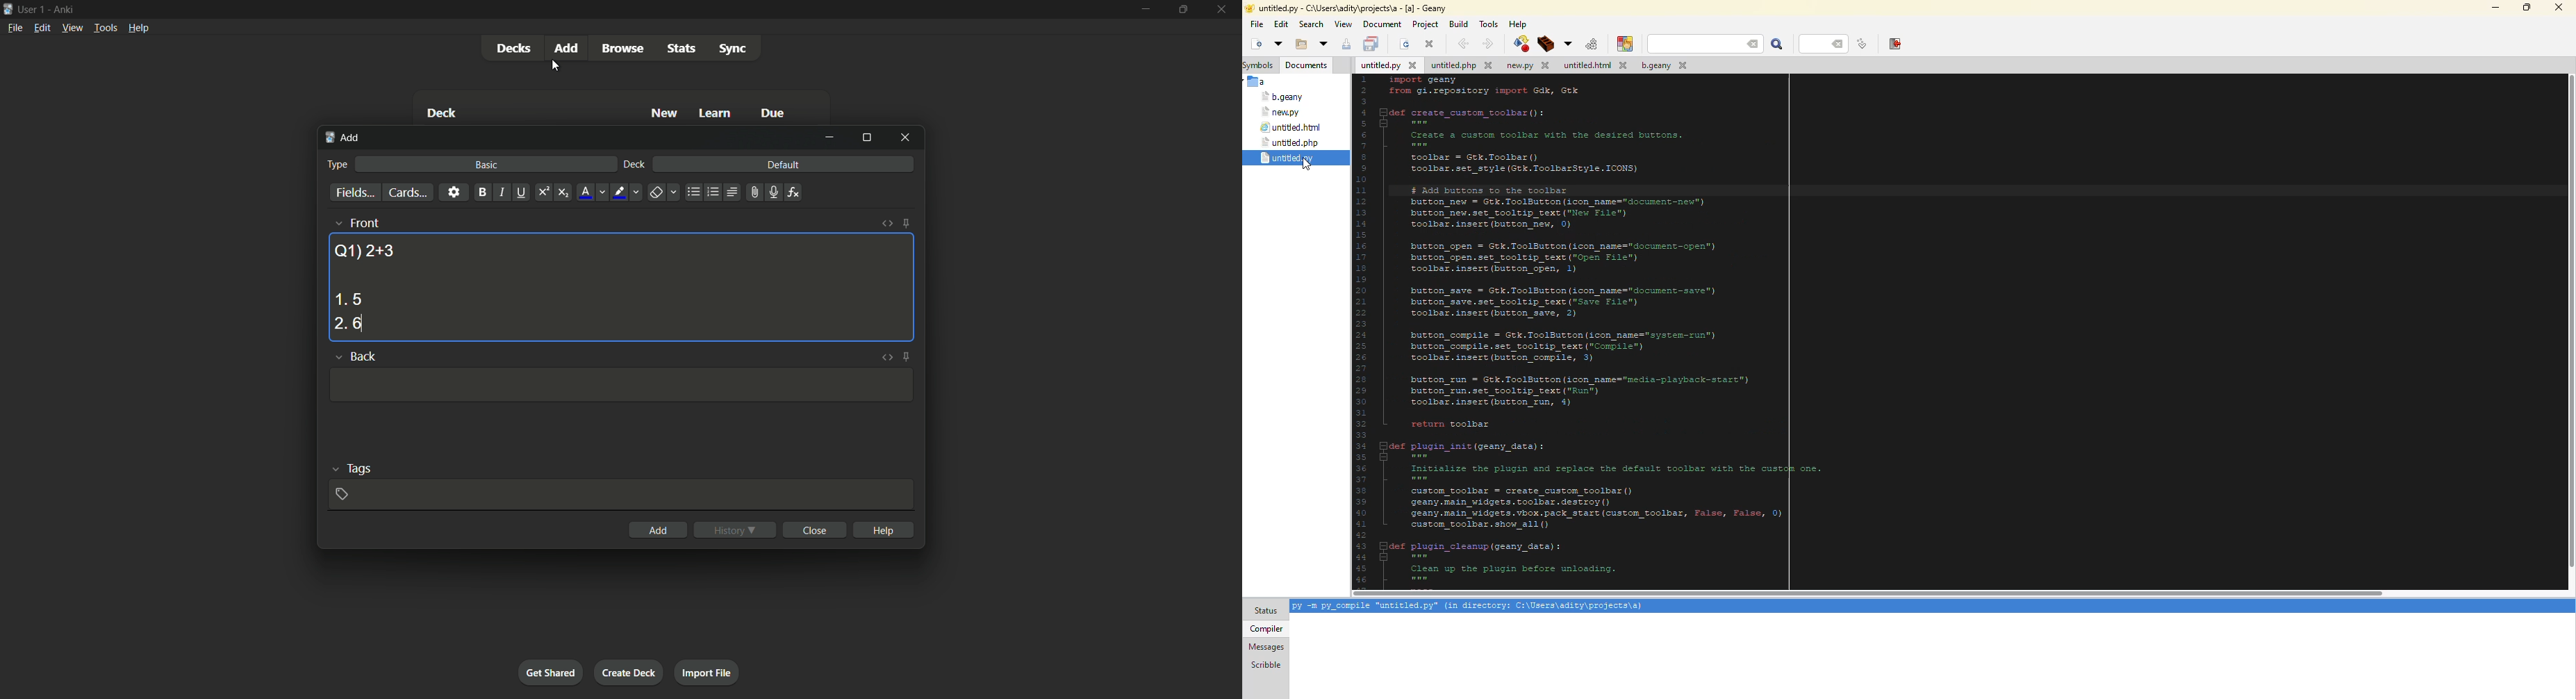  What do you see at coordinates (32, 7) in the screenshot?
I see `user 1` at bounding box center [32, 7].